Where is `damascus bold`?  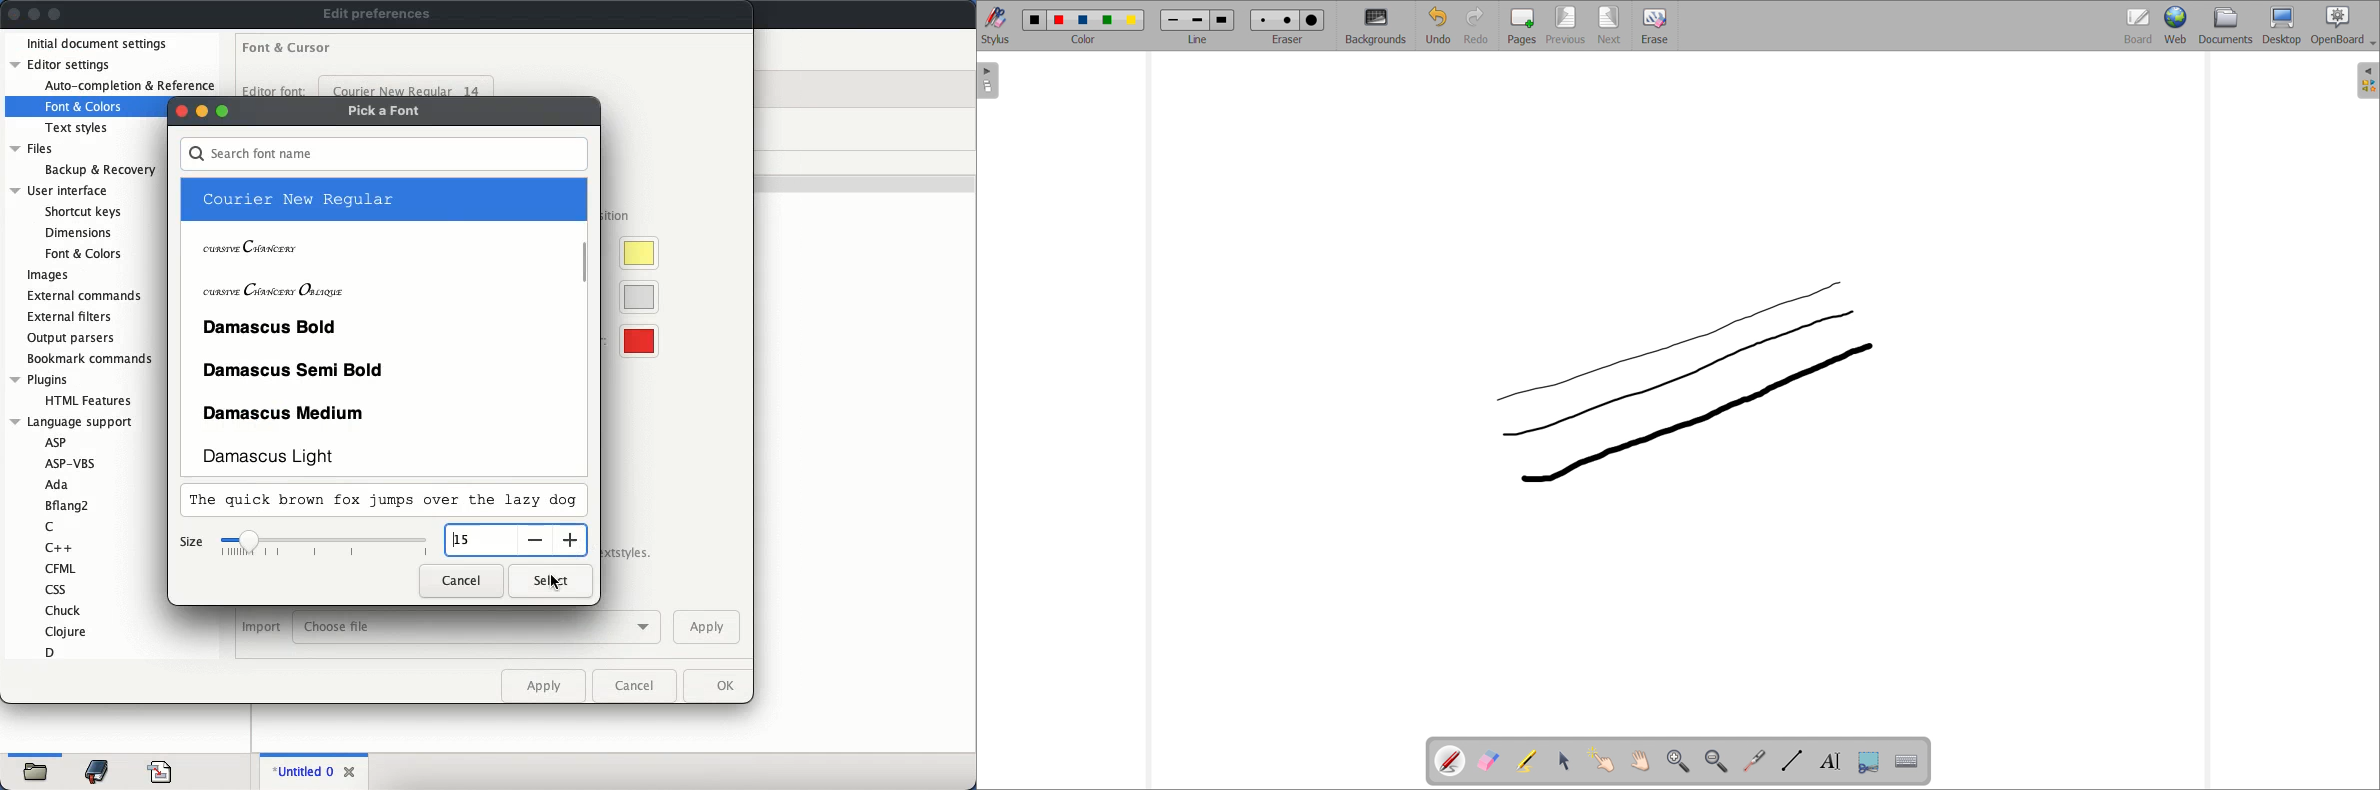
damascus bold is located at coordinates (381, 326).